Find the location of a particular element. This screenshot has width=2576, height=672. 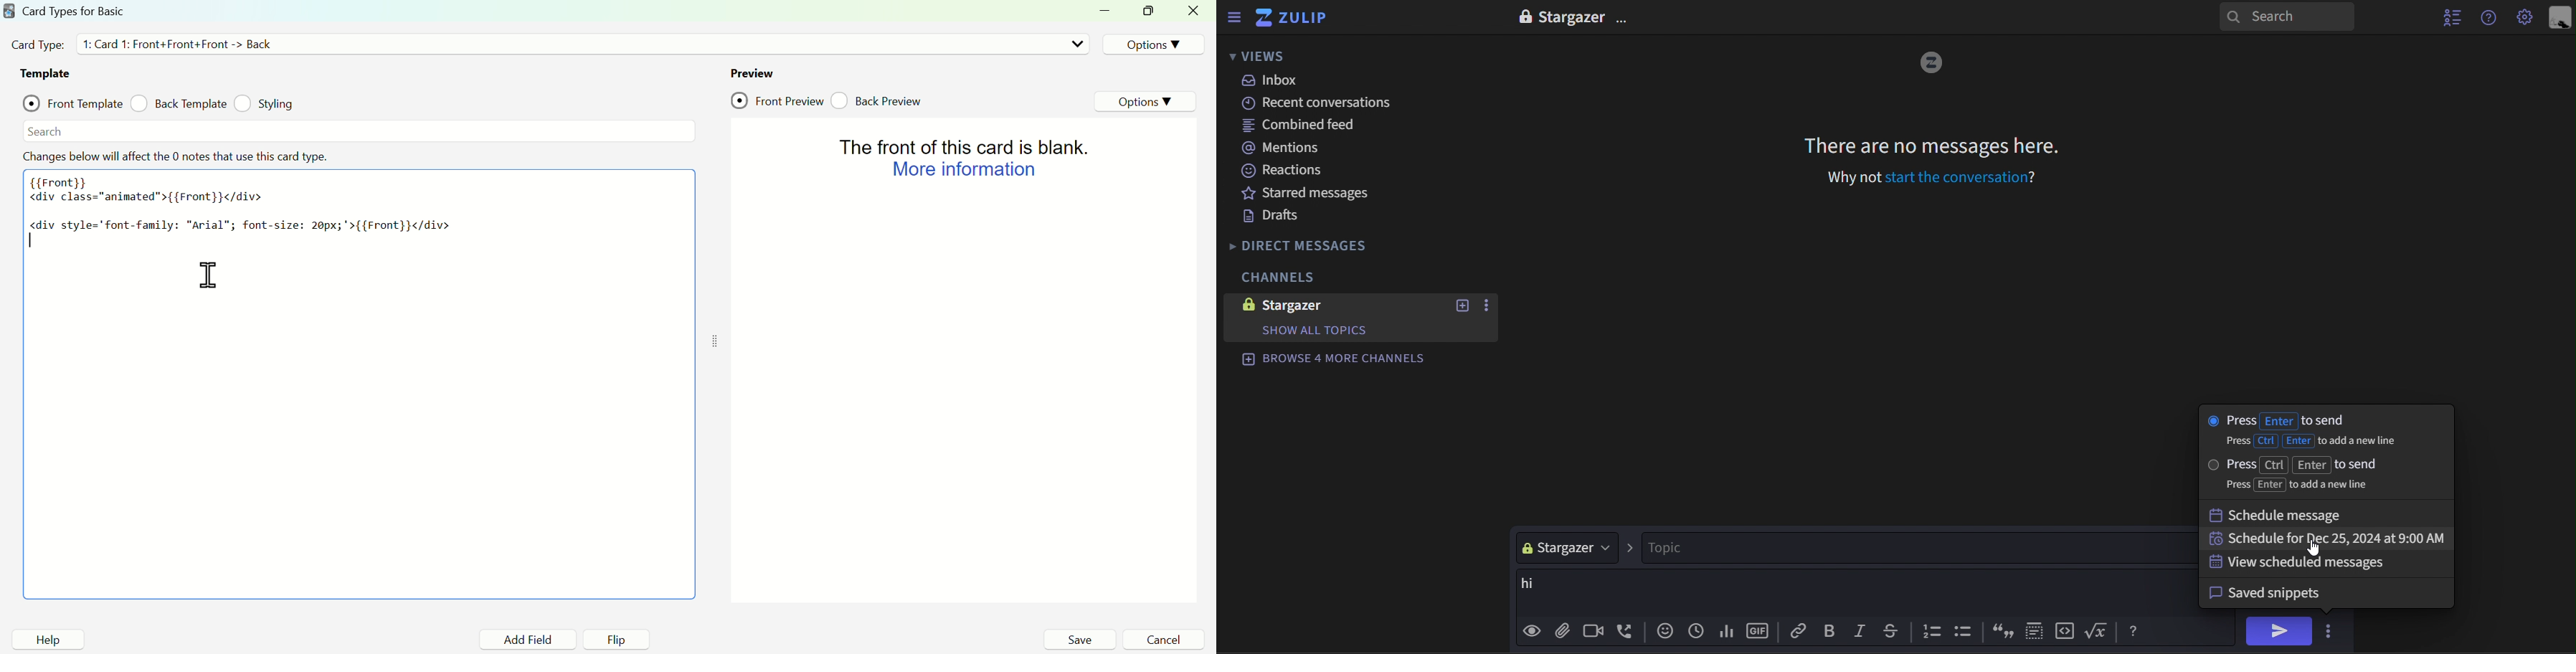

Card Type is located at coordinates (37, 44).